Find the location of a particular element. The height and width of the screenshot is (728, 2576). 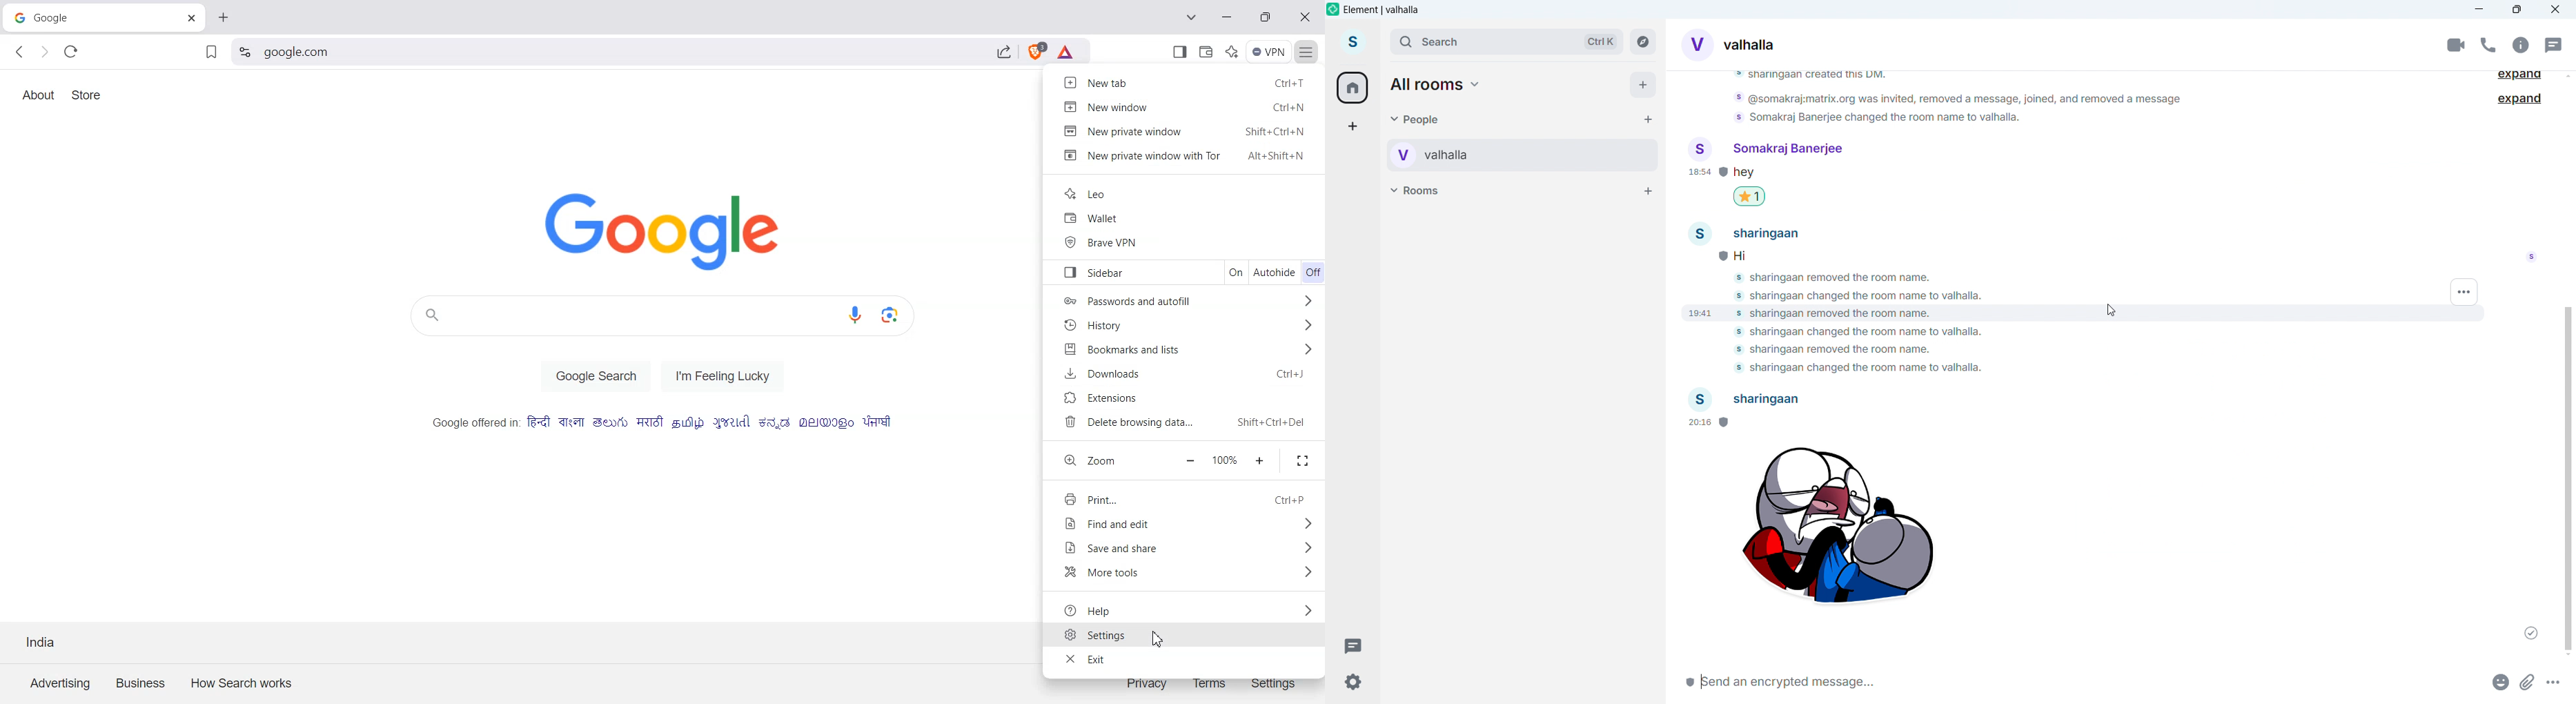

Sharigaan is located at coordinates (1747, 400).